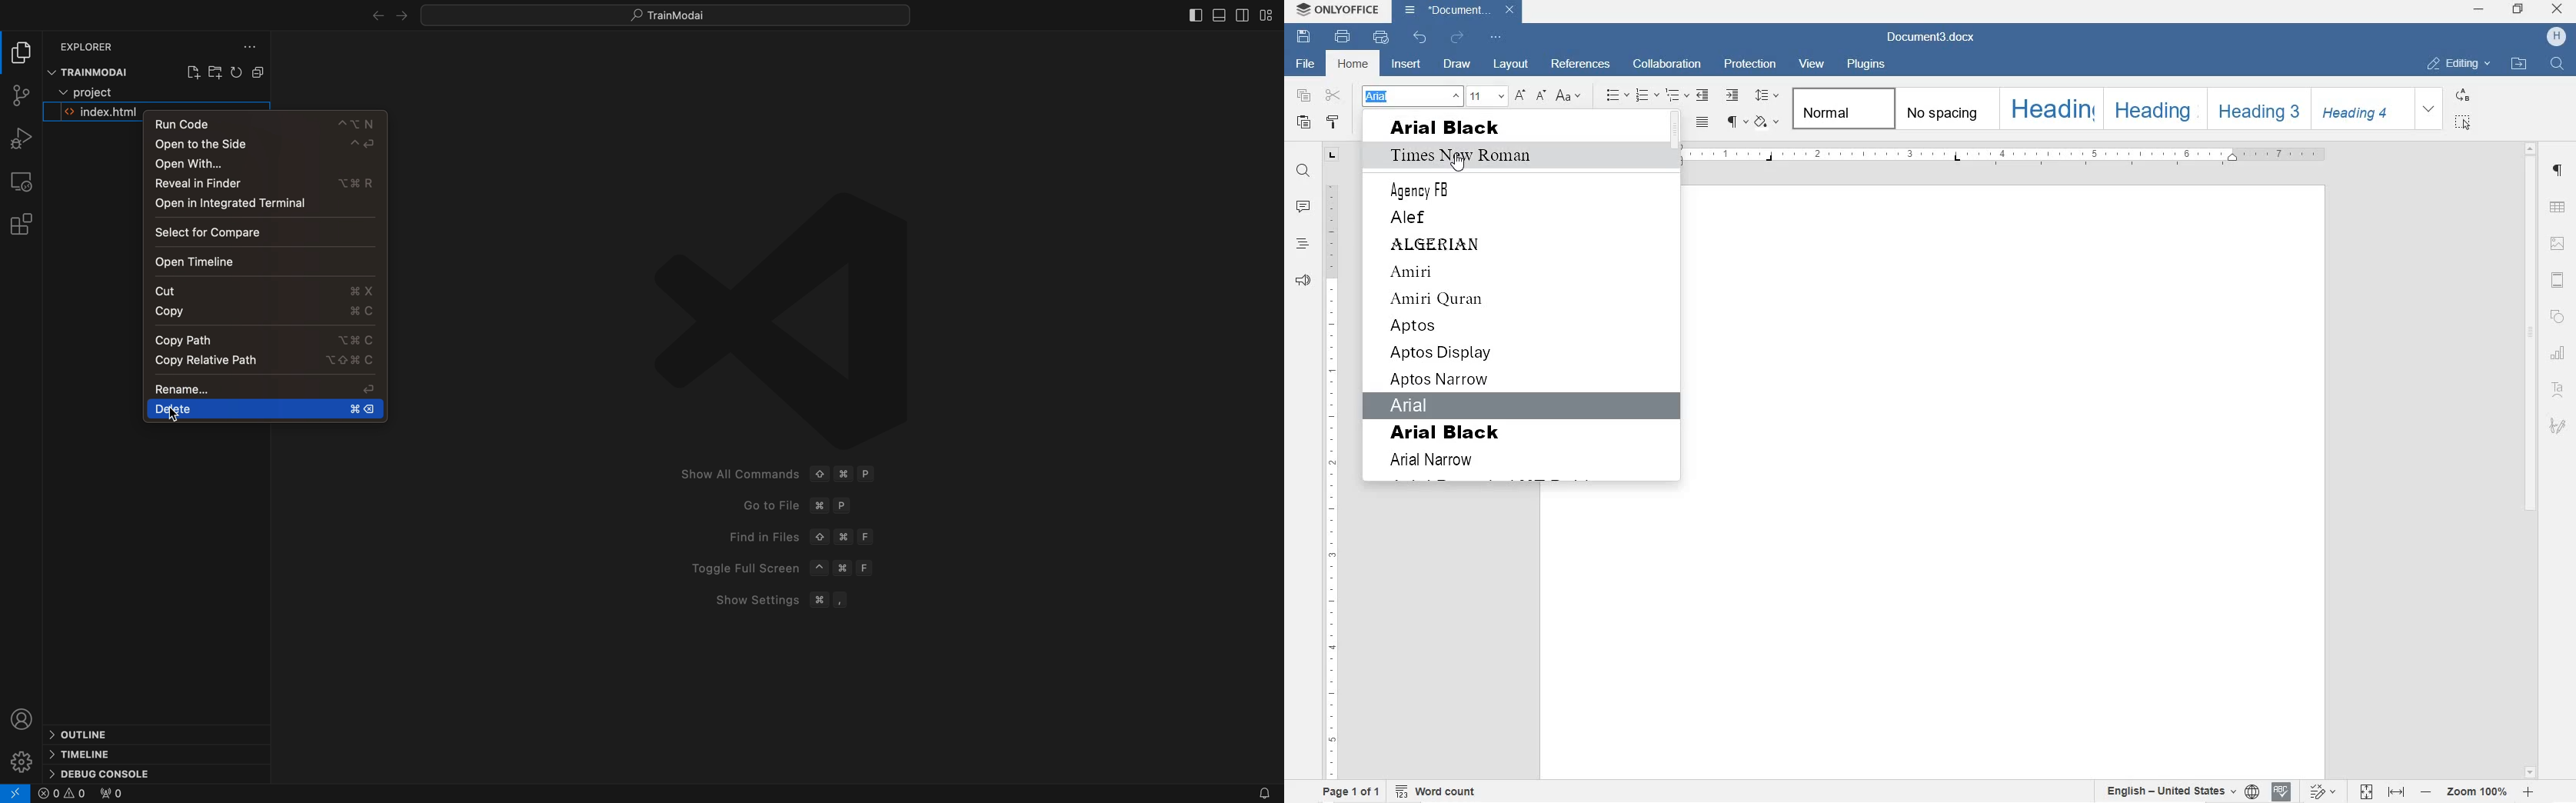 The image size is (2576, 812). What do you see at coordinates (1455, 38) in the screenshot?
I see `REDO` at bounding box center [1455, 38].